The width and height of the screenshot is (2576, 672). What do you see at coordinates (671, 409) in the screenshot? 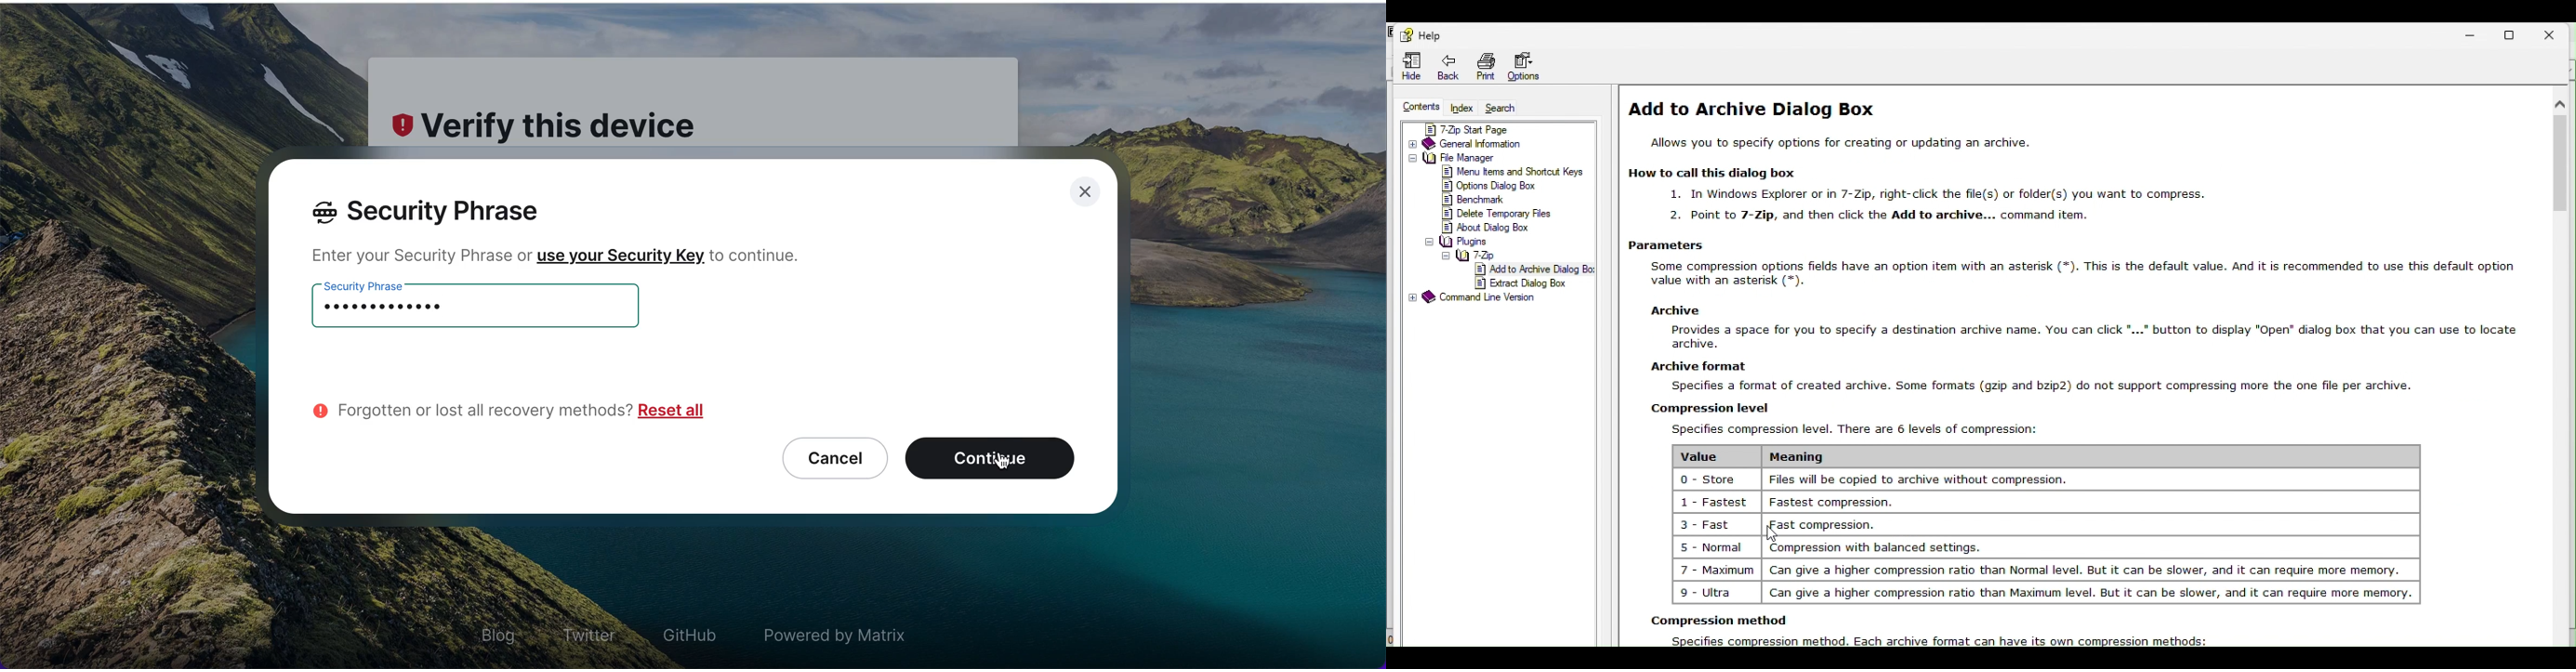
I see `reset all` at bounding box center [671, 409].